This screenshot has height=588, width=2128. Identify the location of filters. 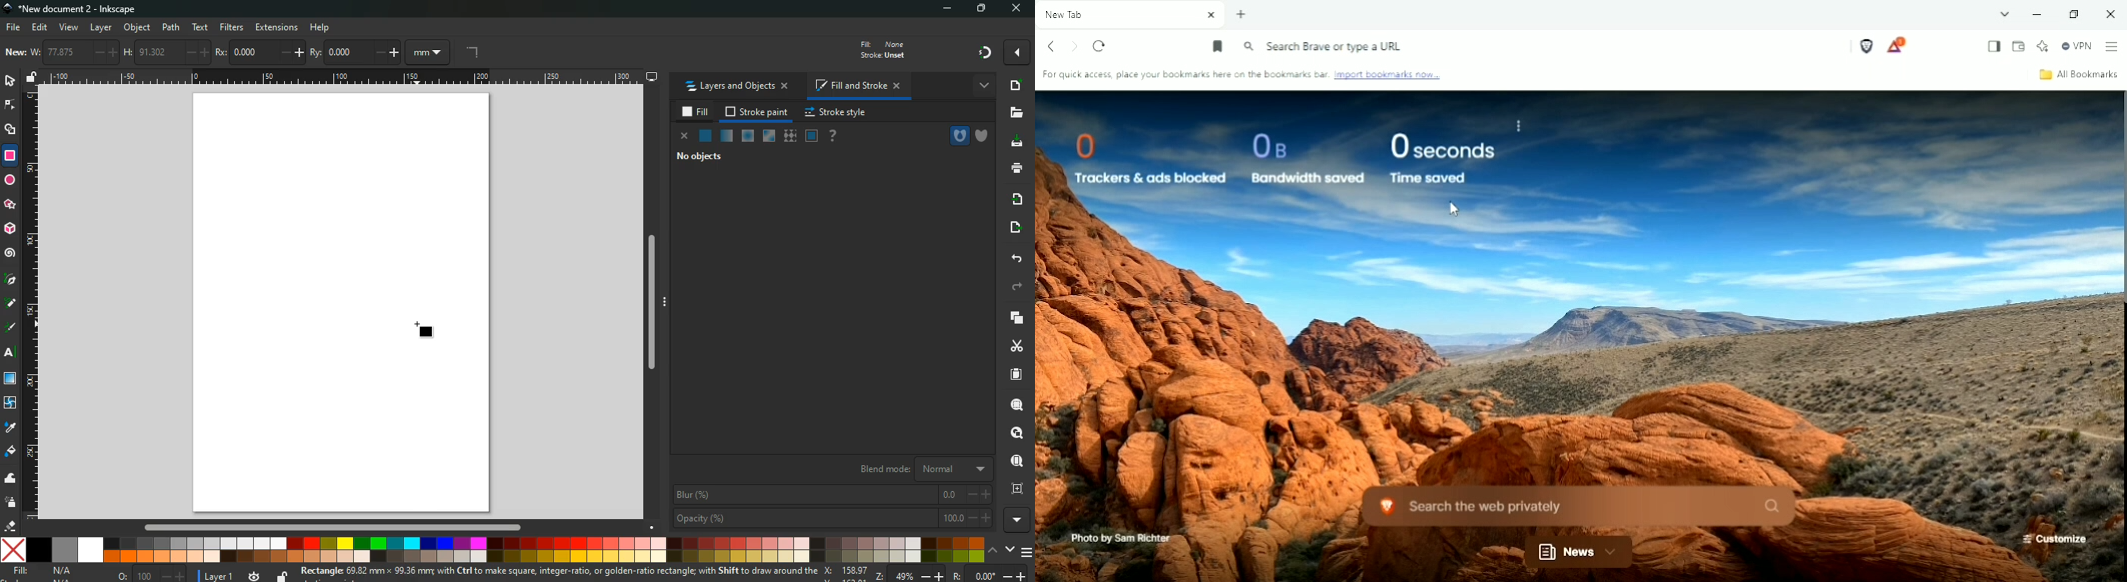
(233, 27).